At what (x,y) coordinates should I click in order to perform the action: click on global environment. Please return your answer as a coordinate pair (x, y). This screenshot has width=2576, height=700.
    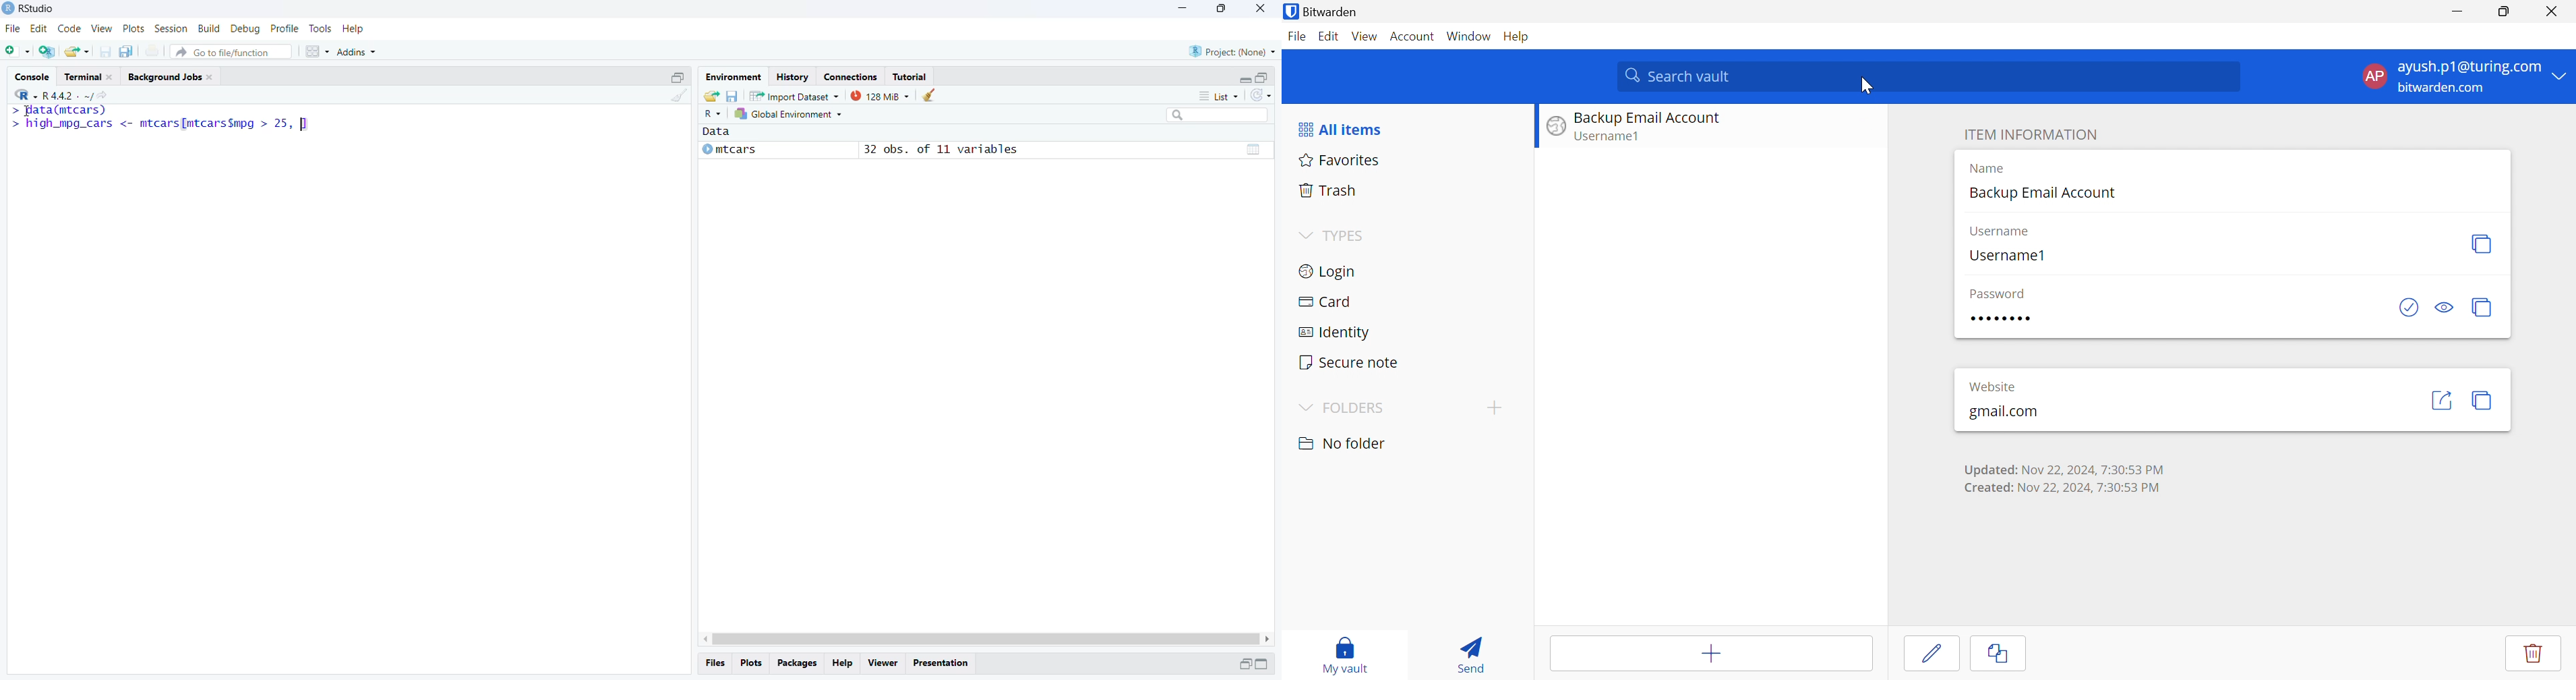
    Looking at the image, I should click on (786, 114).